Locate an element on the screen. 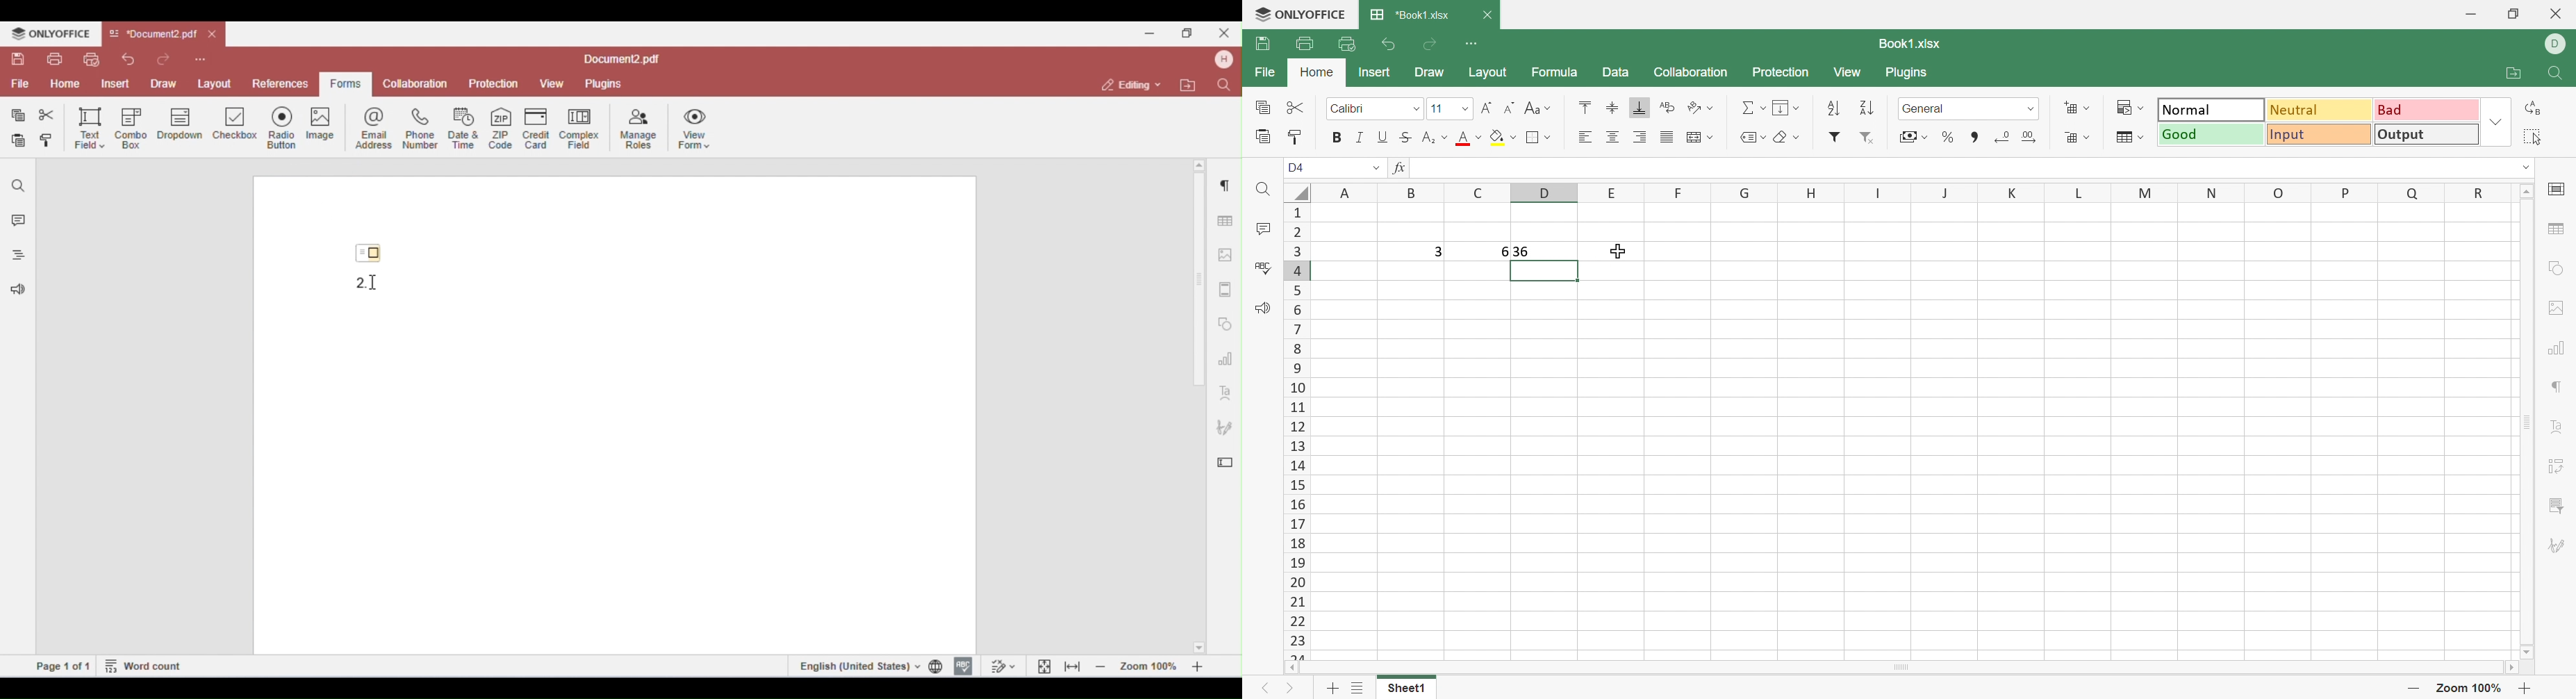 The image size is (2576, 700). Shape settings is located at coordinates (2557, 269).